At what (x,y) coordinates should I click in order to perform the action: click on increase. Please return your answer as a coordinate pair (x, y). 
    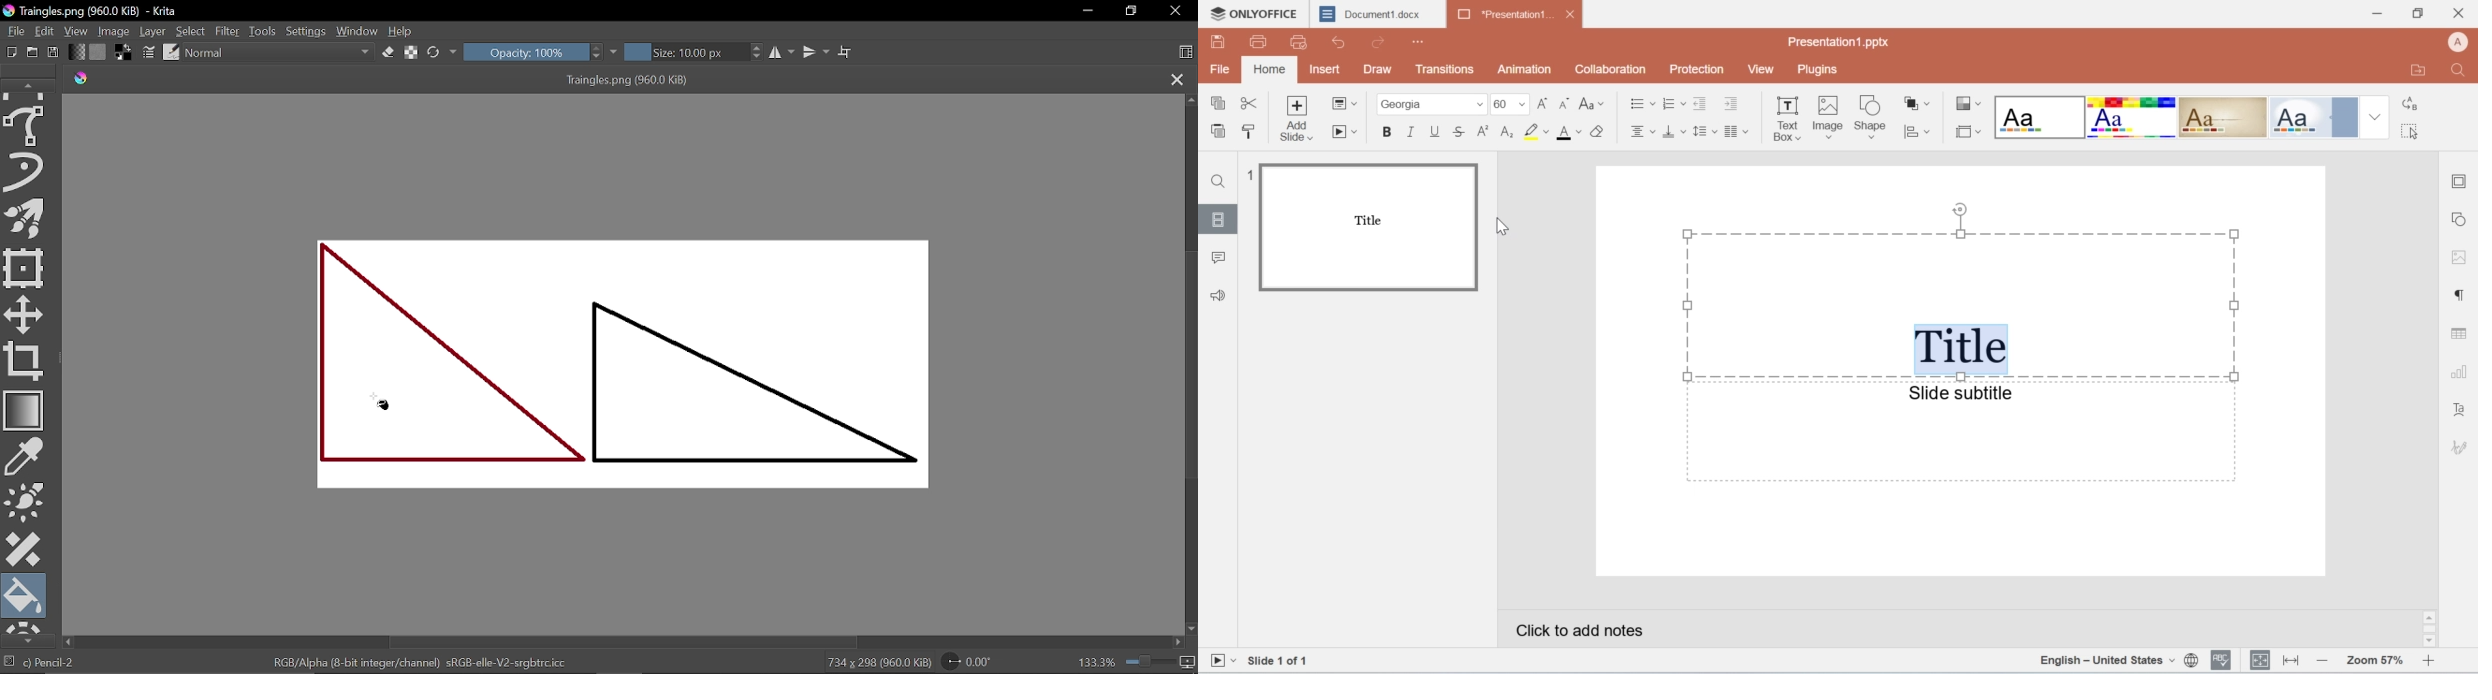
    Looking at the image, I should click on (2429, 661).